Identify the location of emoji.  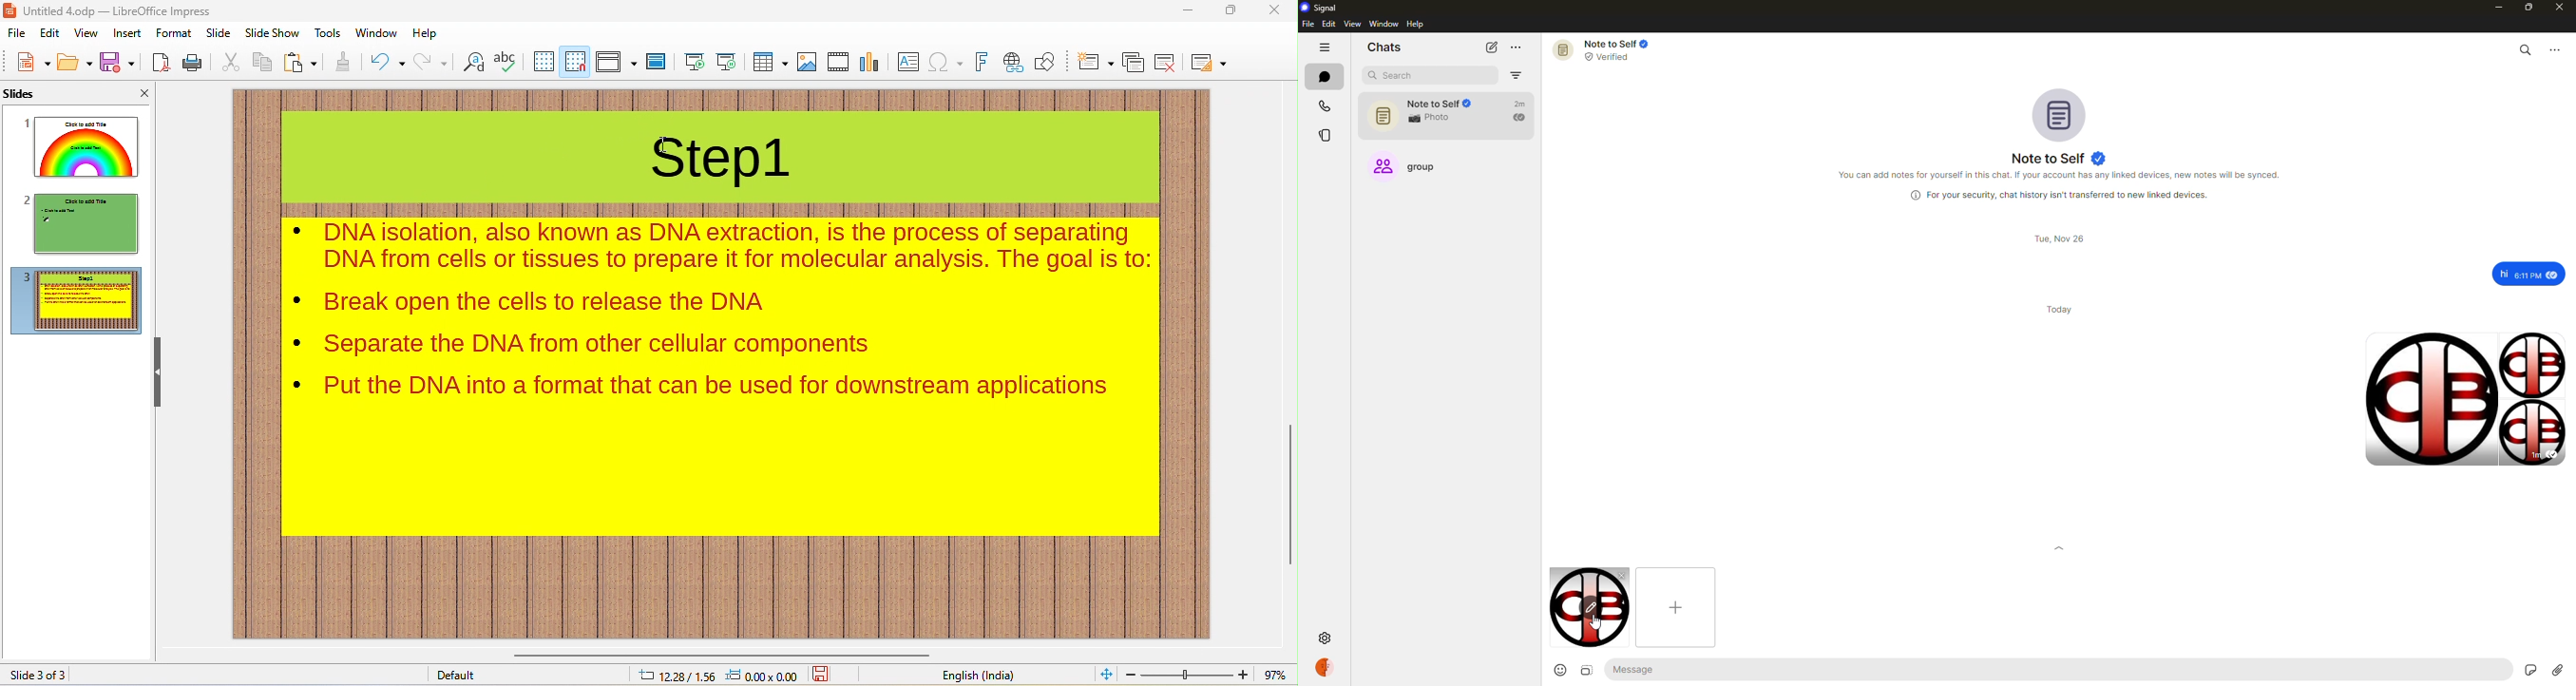
(1558, 670).